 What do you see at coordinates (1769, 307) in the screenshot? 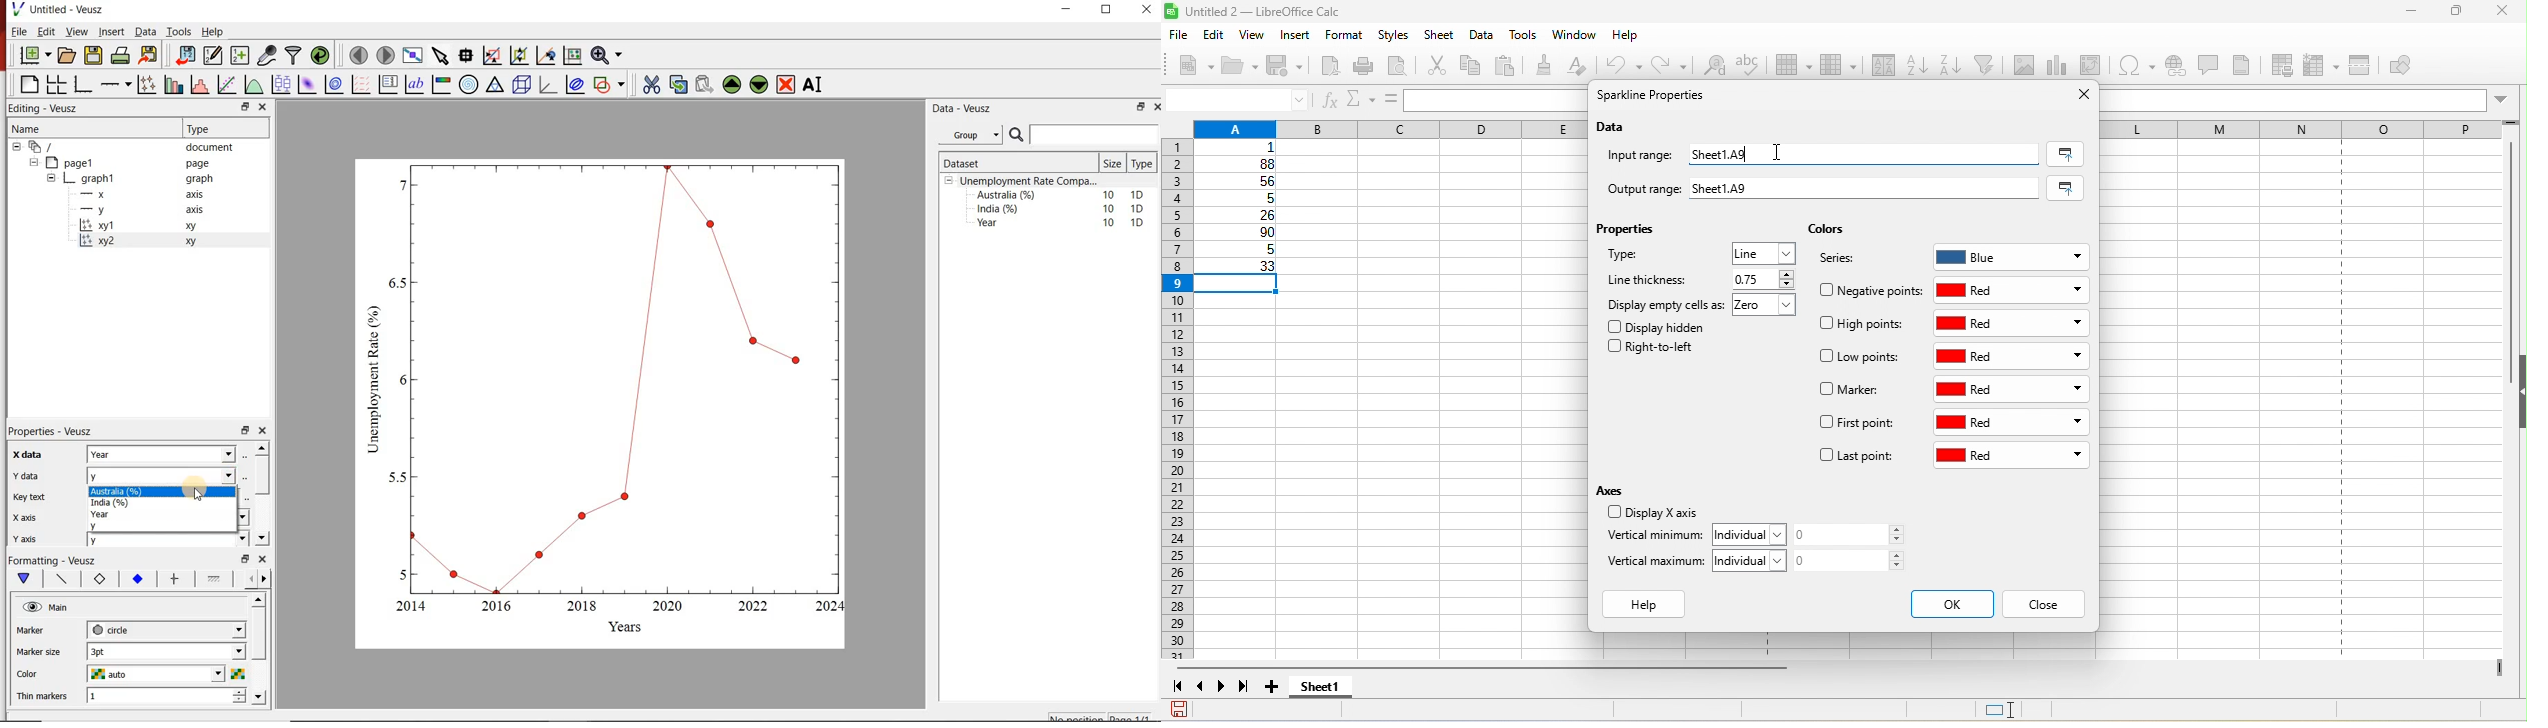
I see `zero` at bounding box center [1769, 307].